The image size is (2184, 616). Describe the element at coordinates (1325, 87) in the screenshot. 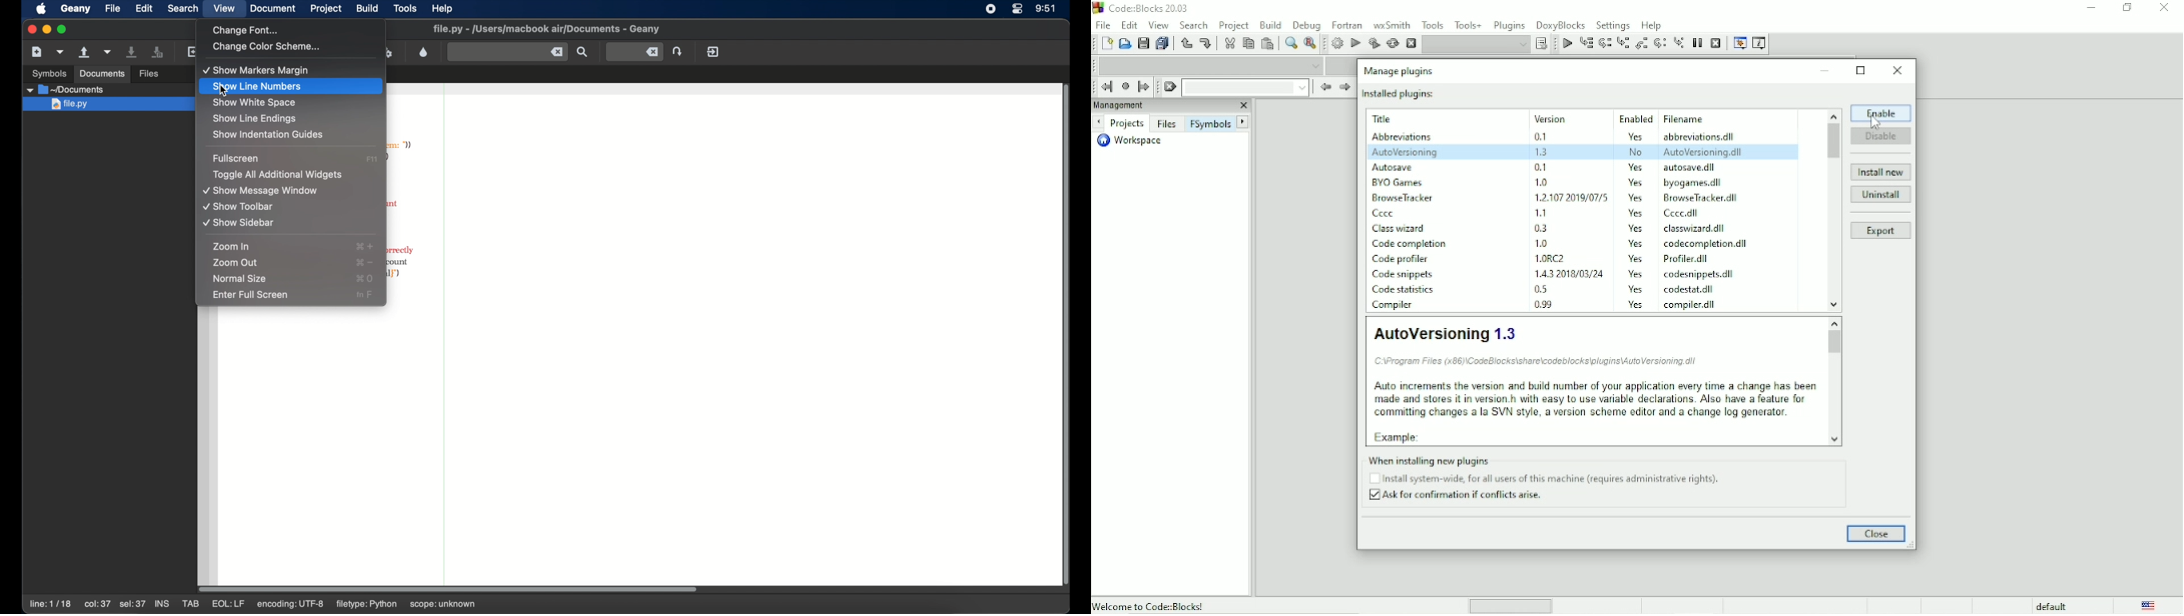

I see `Prev` at that location.